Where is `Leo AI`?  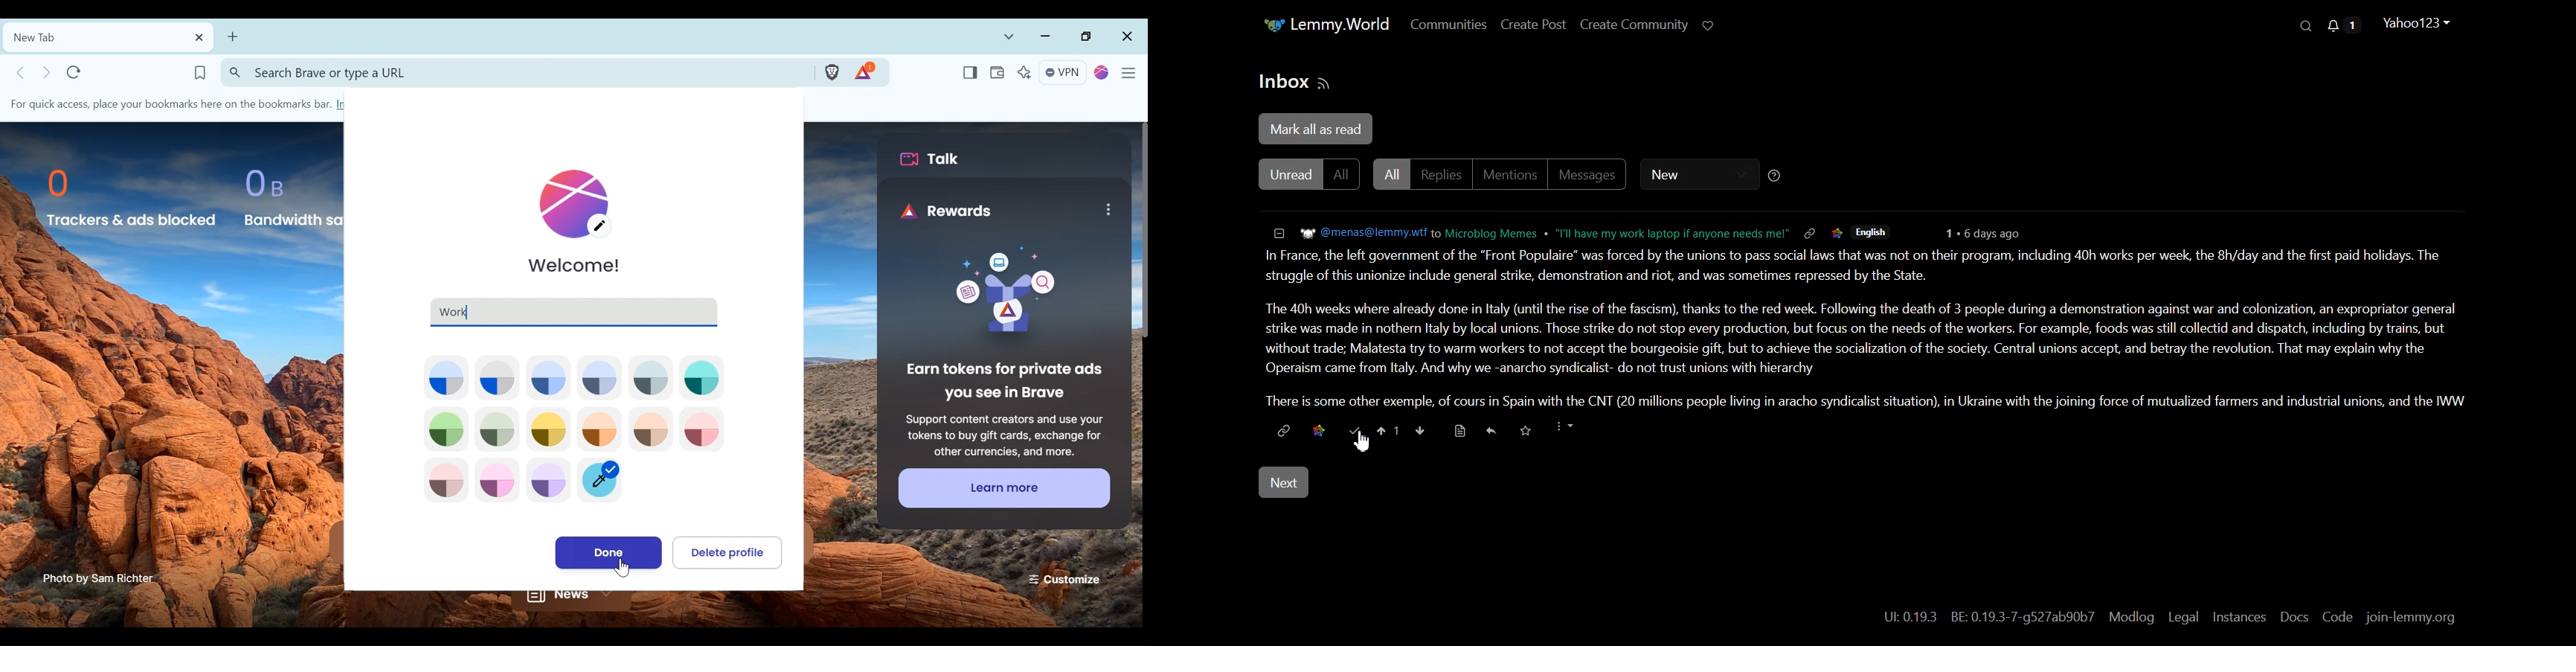 Leo AI is located at coordinates (1024, 73).